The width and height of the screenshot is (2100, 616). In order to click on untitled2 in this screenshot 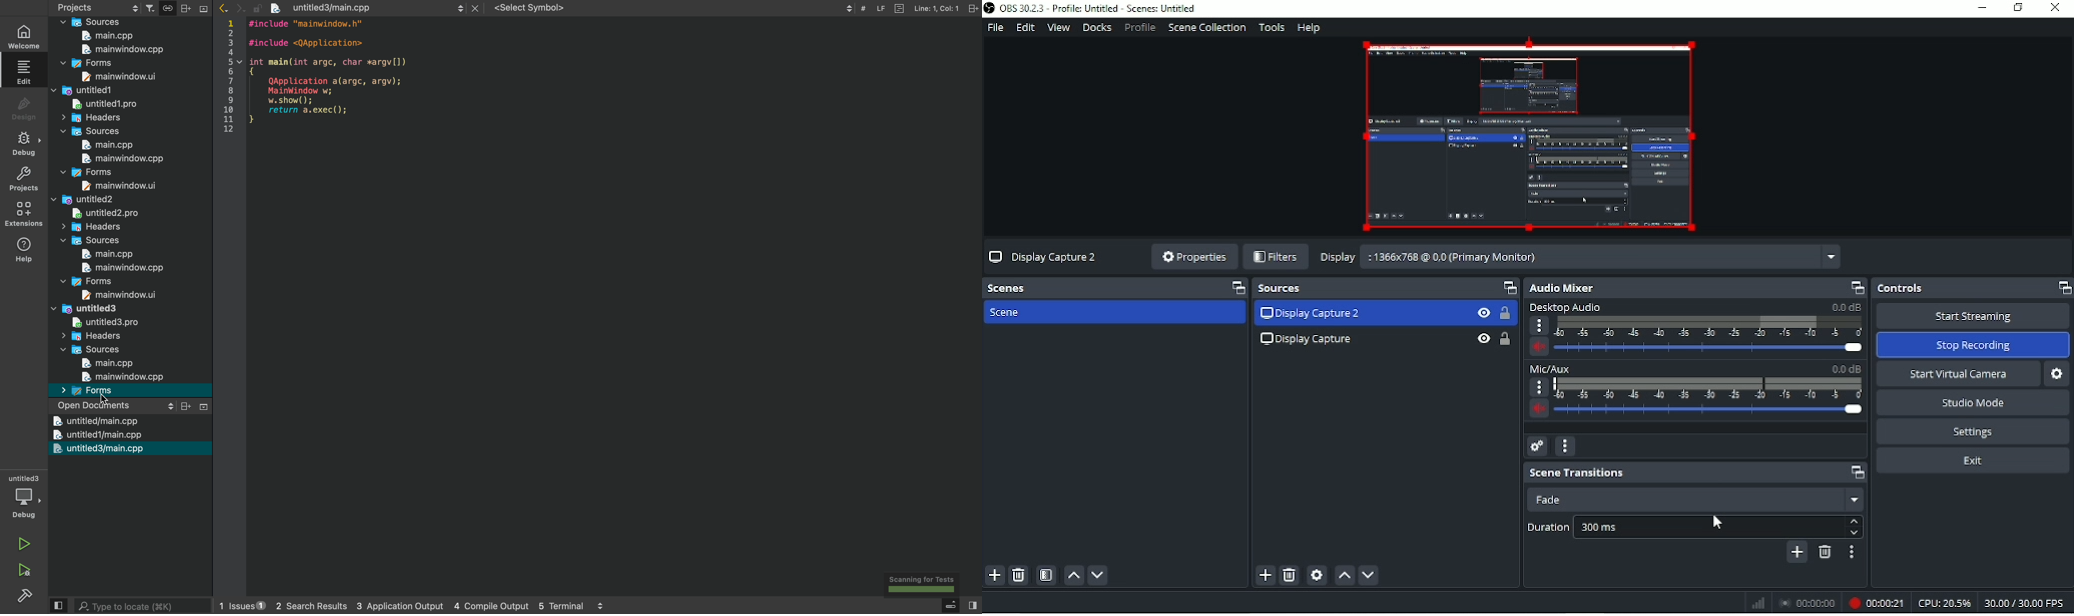, I will do `click(104, 214)`.